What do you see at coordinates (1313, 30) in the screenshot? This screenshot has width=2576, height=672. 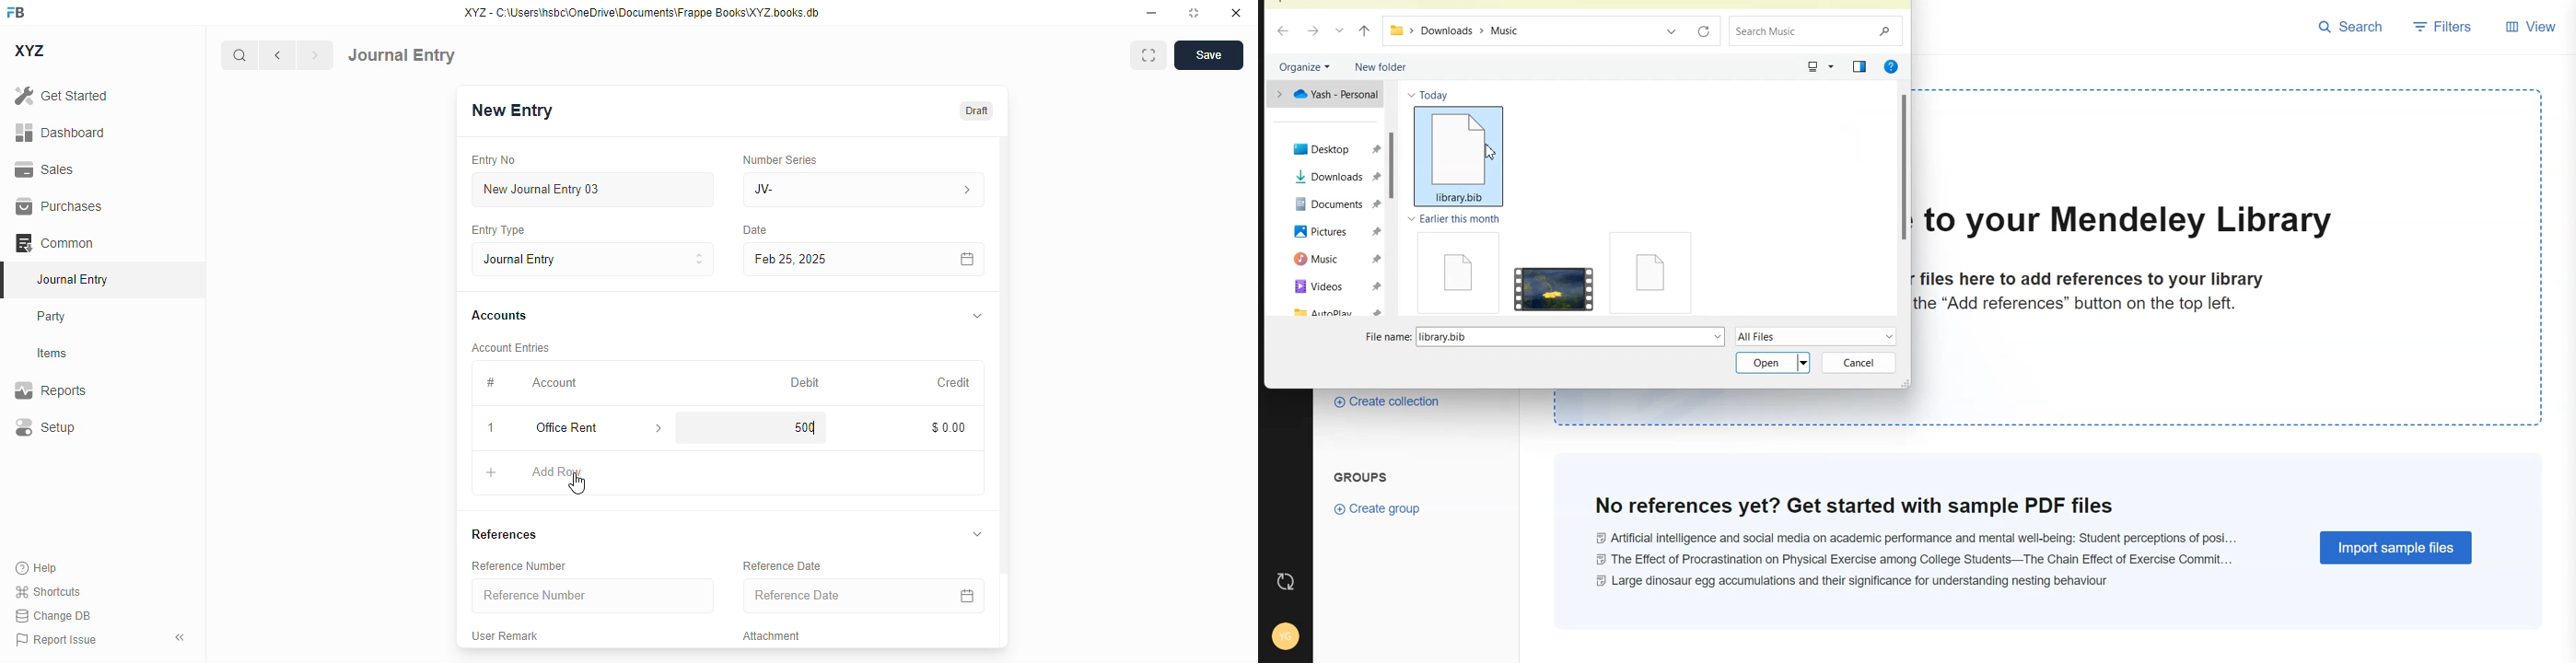 I see `Go Forward` at bounding box center [1313, 30].